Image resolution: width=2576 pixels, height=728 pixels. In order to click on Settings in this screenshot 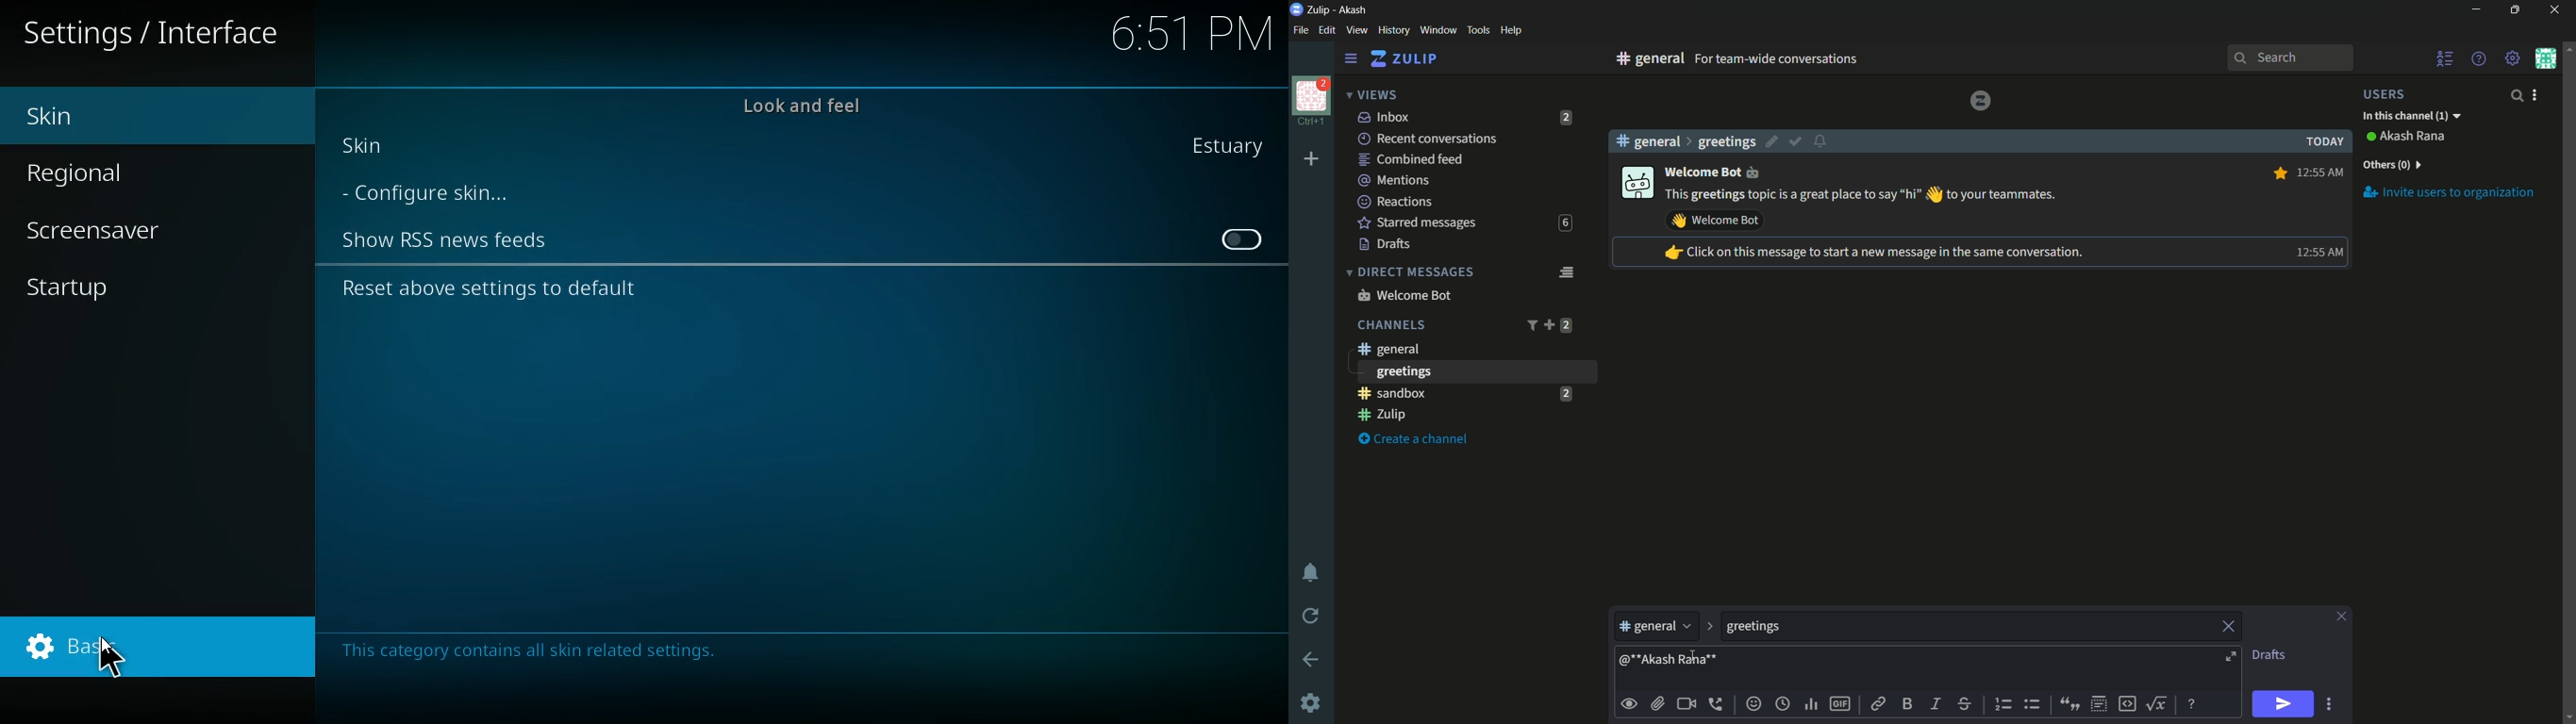, I will do `click(1311, 703)`.